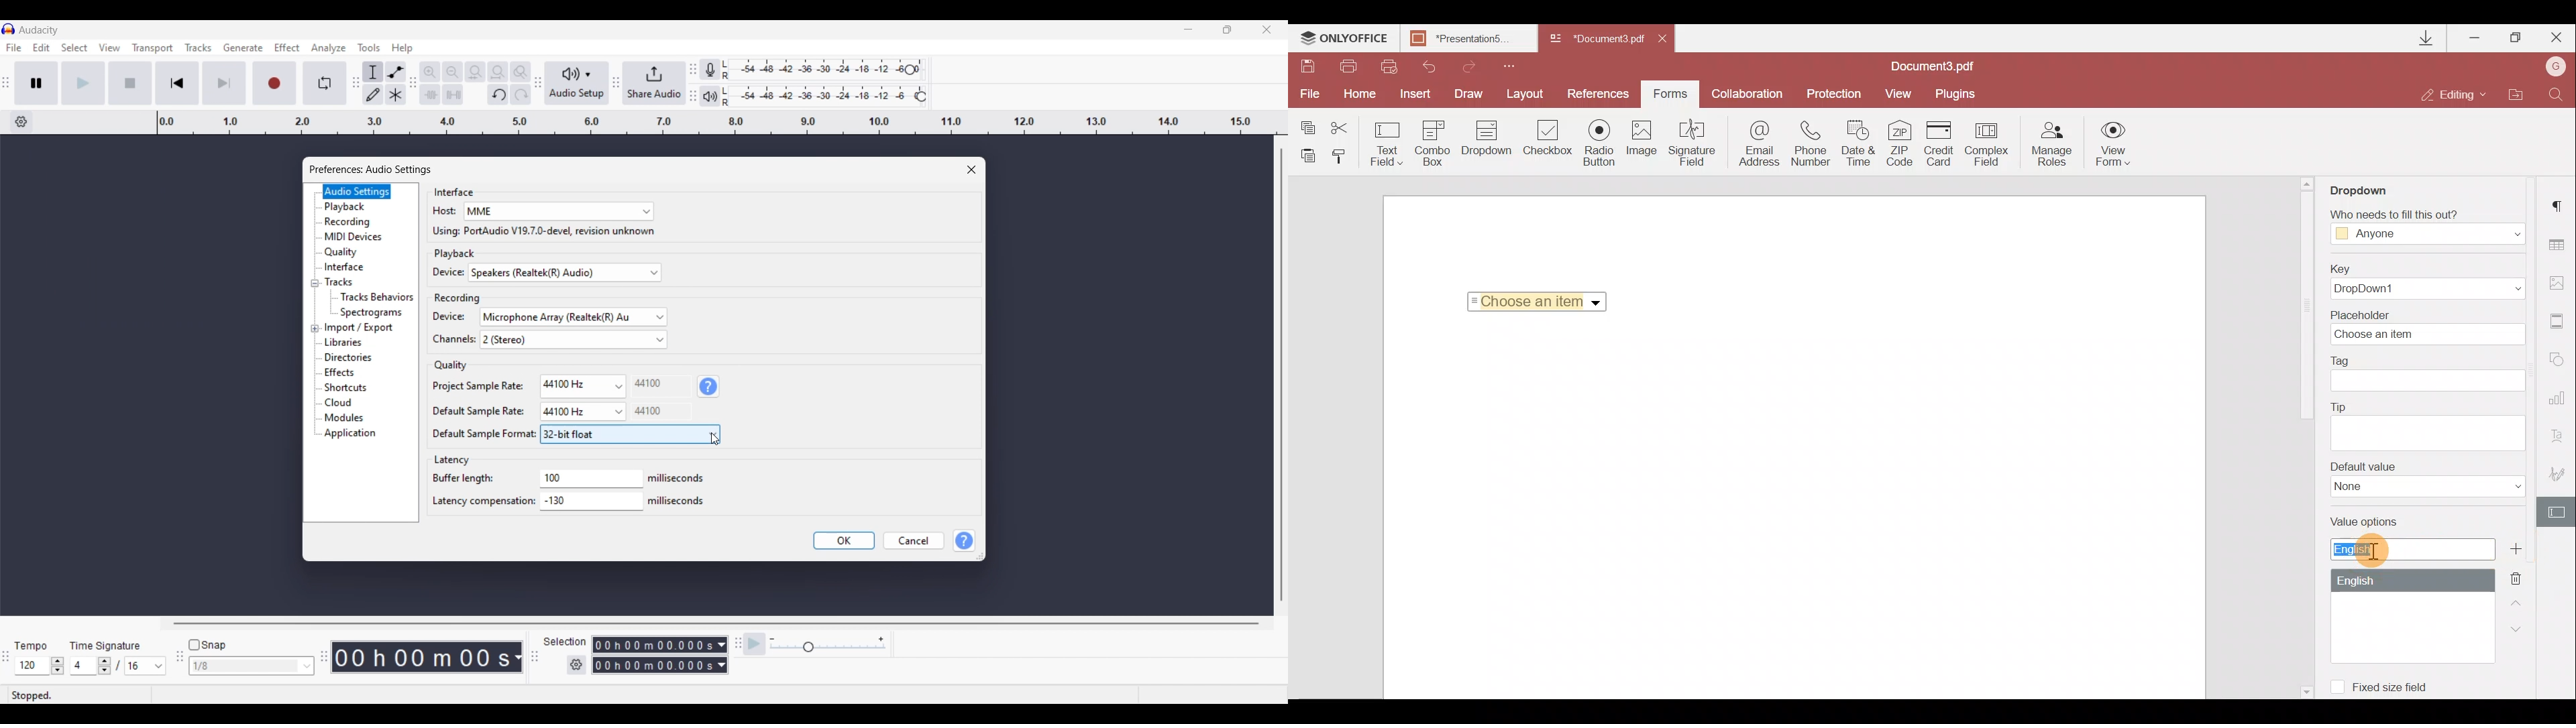  Describe the element at coordinates (2427, 424) in the screenshot. I see `Tip` at that location.